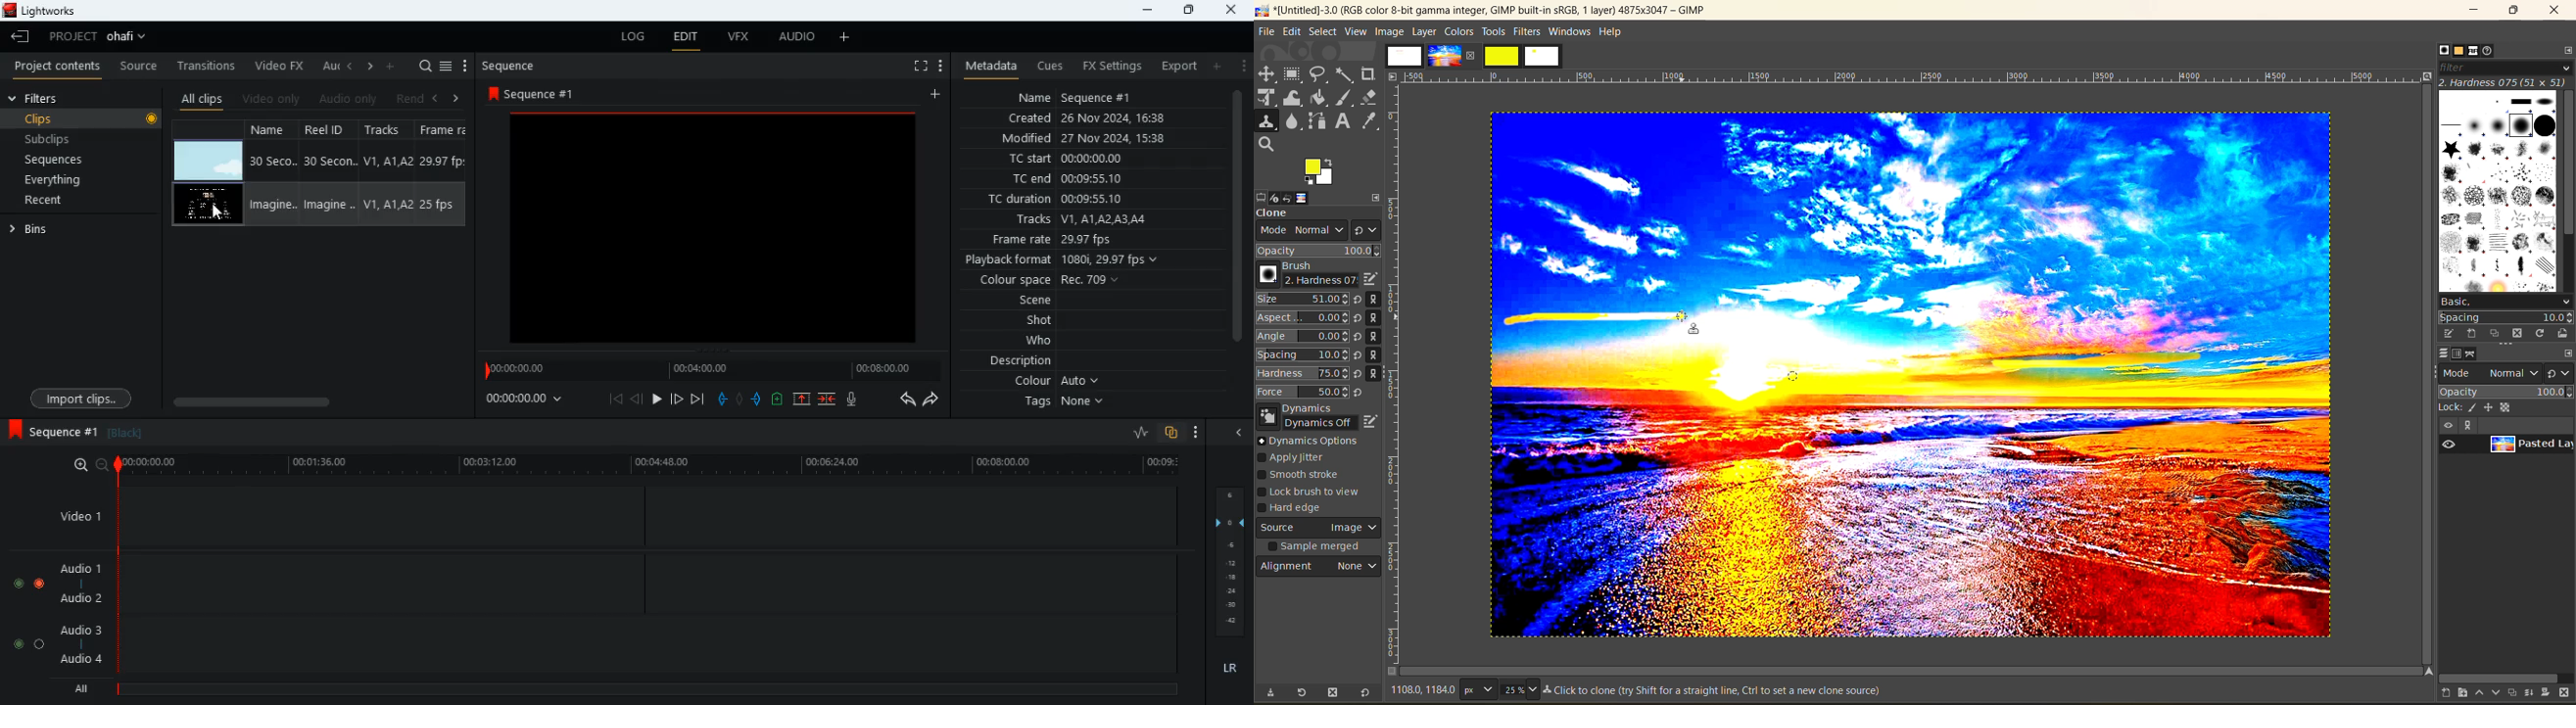 The height and width of the screenshot is (728, 2576). Describe the element at coordinates (531, 401) in the screenshot. I see `time` at that location.